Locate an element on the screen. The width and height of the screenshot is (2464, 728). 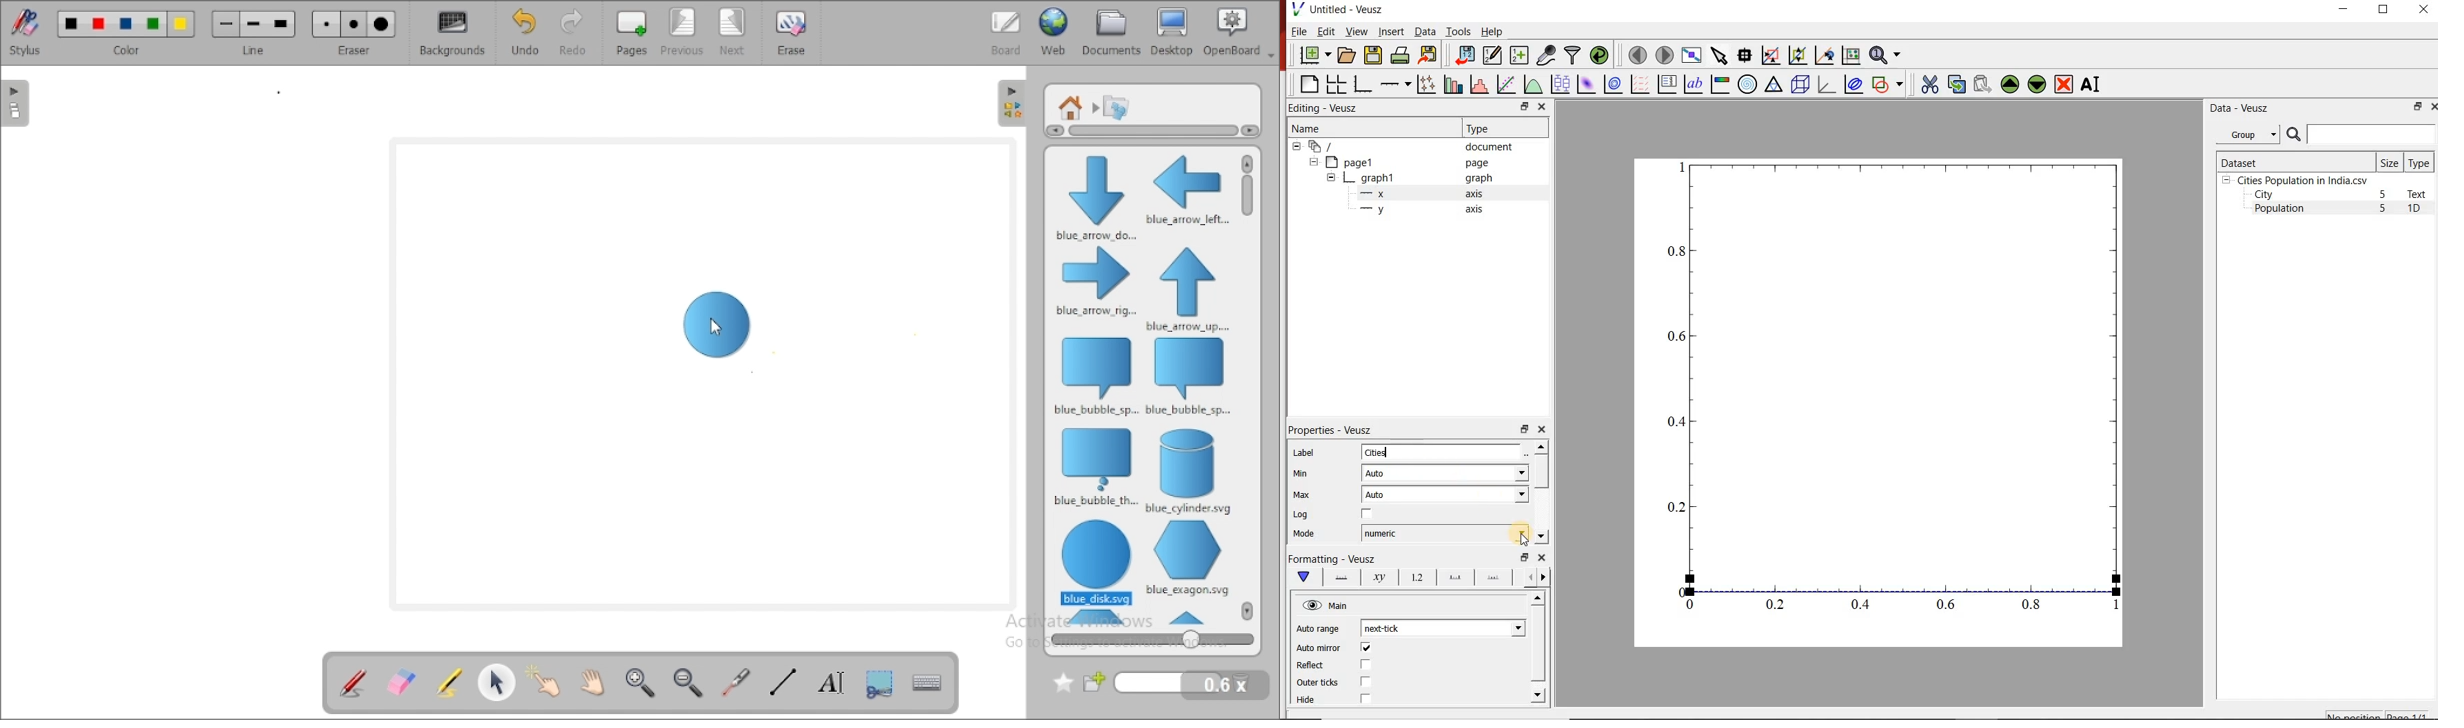
check/uncheck is located at coordinates (1366, 664).